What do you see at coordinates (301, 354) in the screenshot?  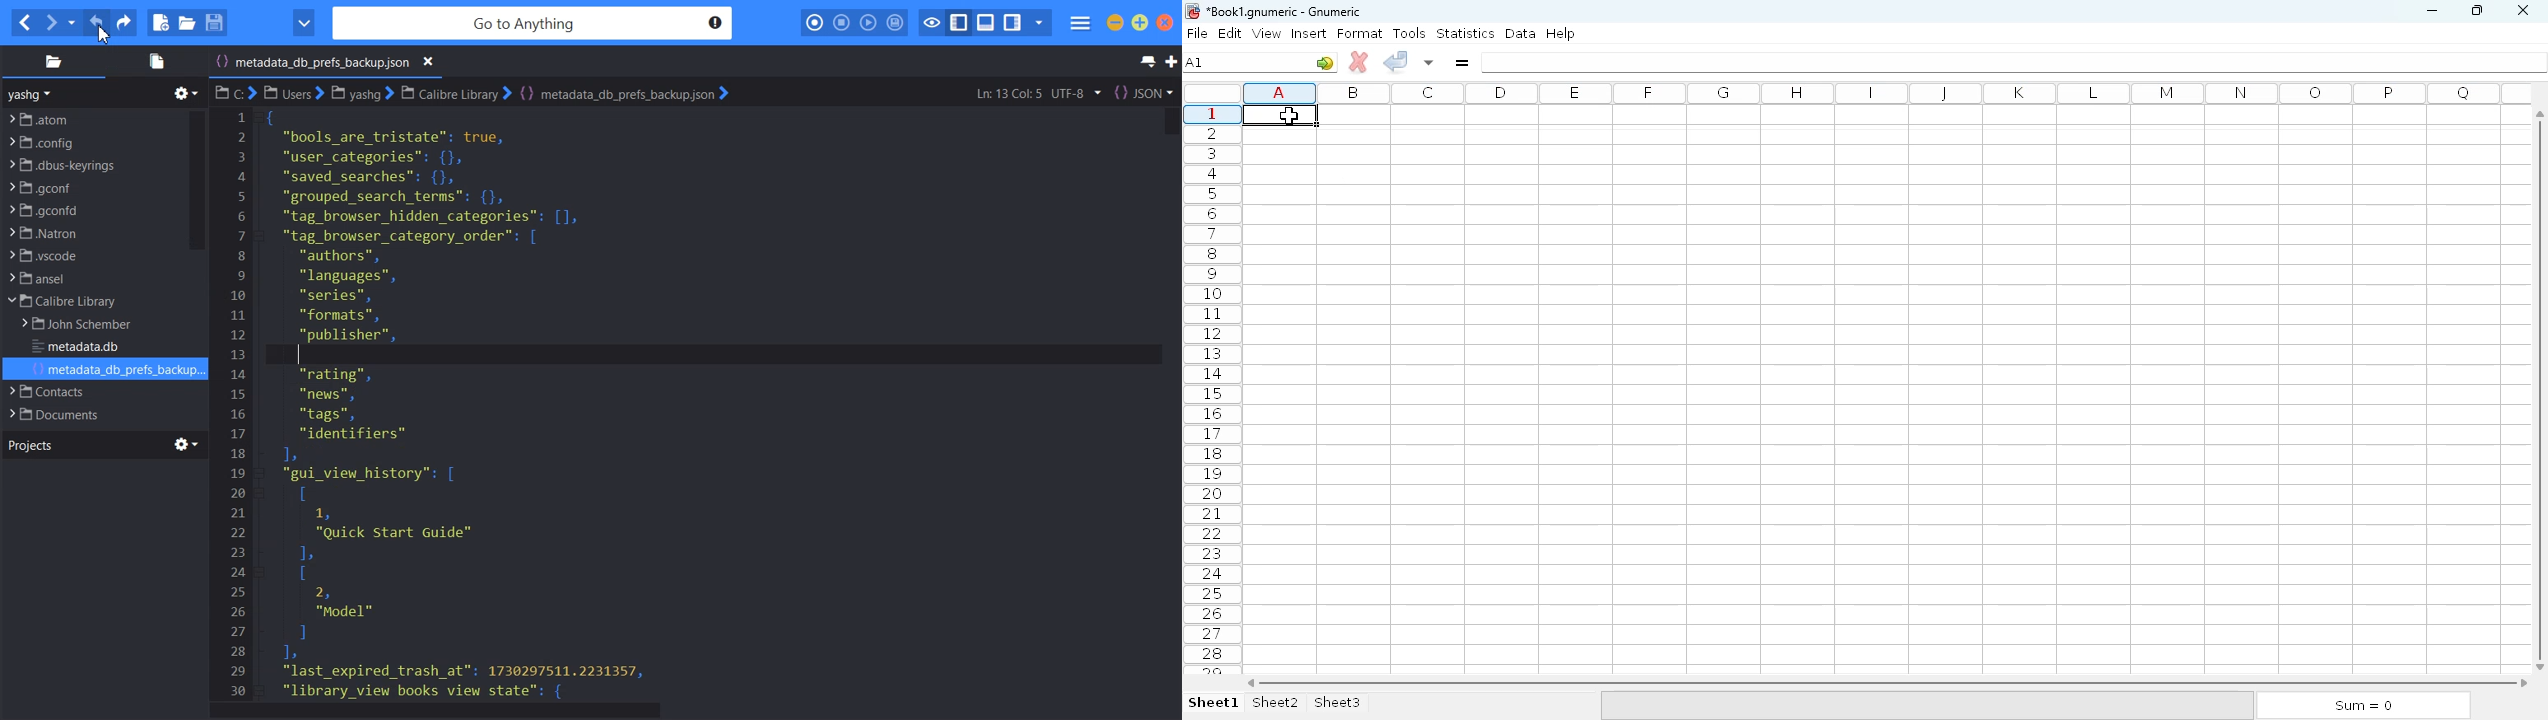 I see `Text cursor` at bounding box center [301, 354].